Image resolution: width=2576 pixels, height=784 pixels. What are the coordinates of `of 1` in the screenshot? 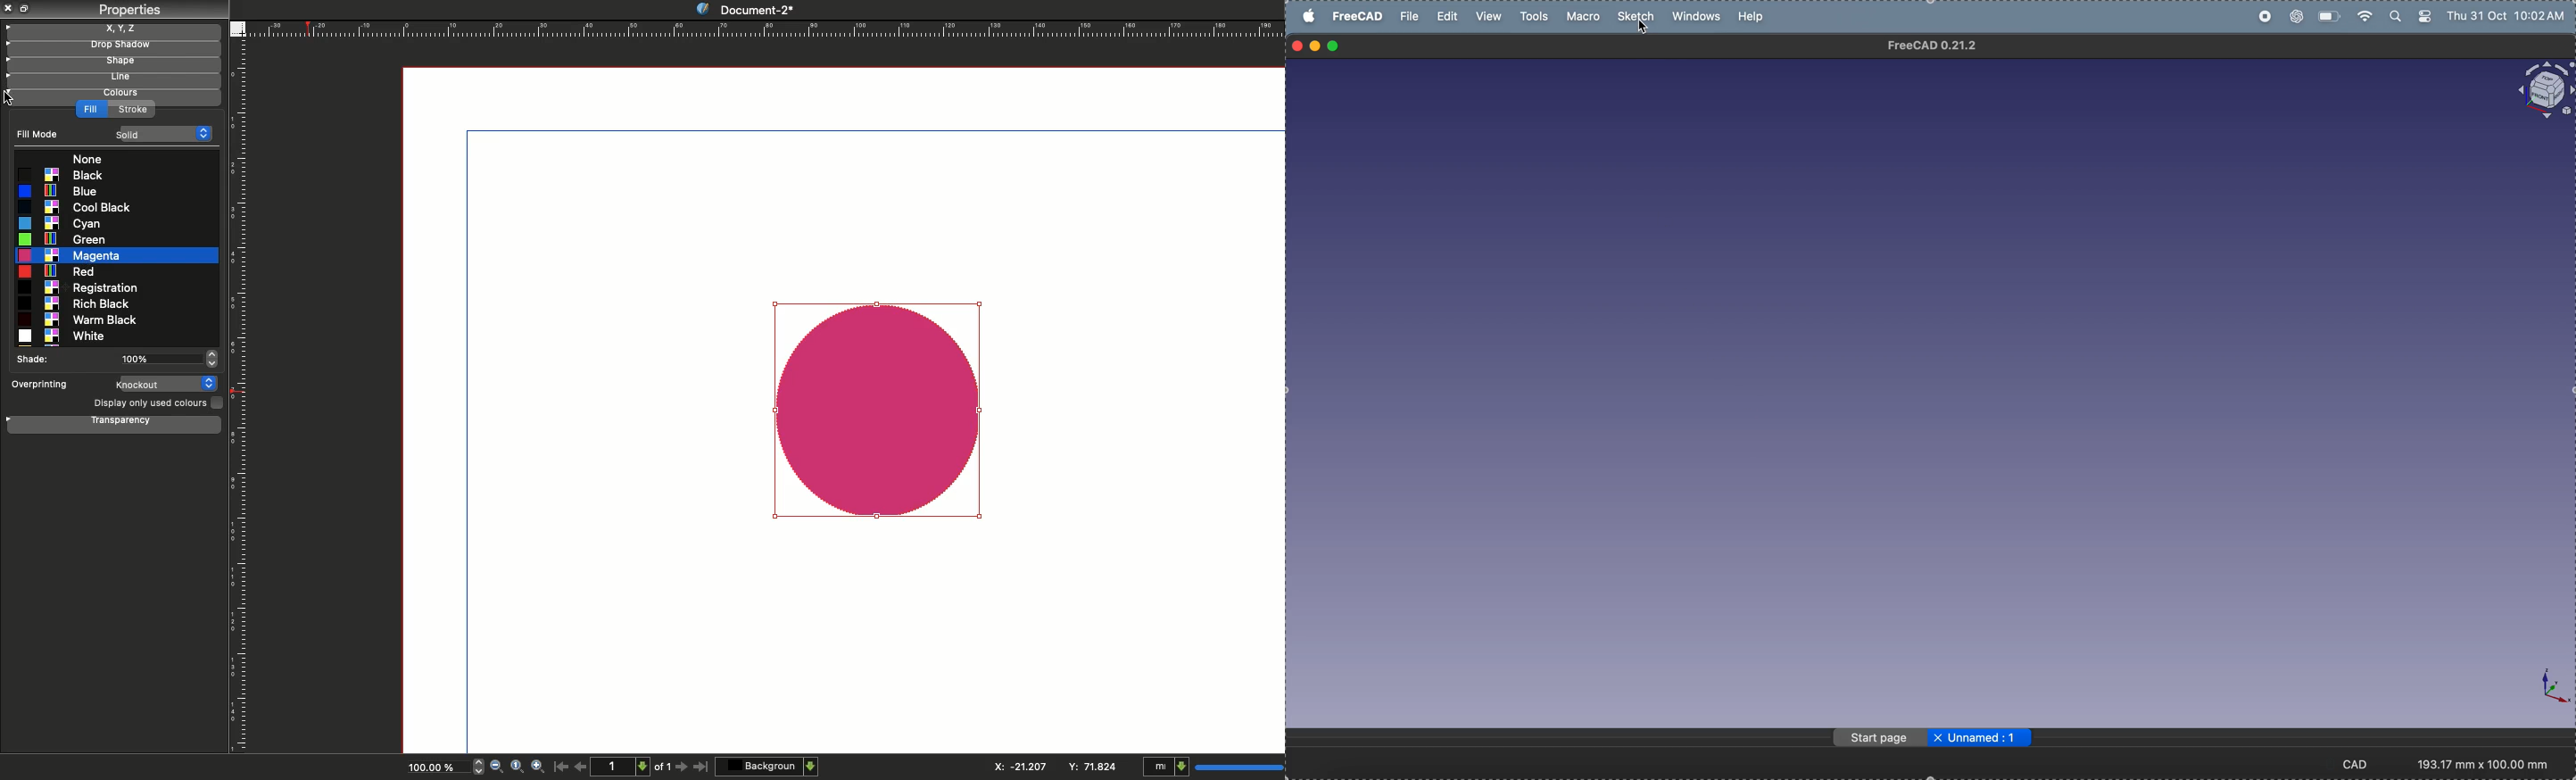 It's located at (663, 769).